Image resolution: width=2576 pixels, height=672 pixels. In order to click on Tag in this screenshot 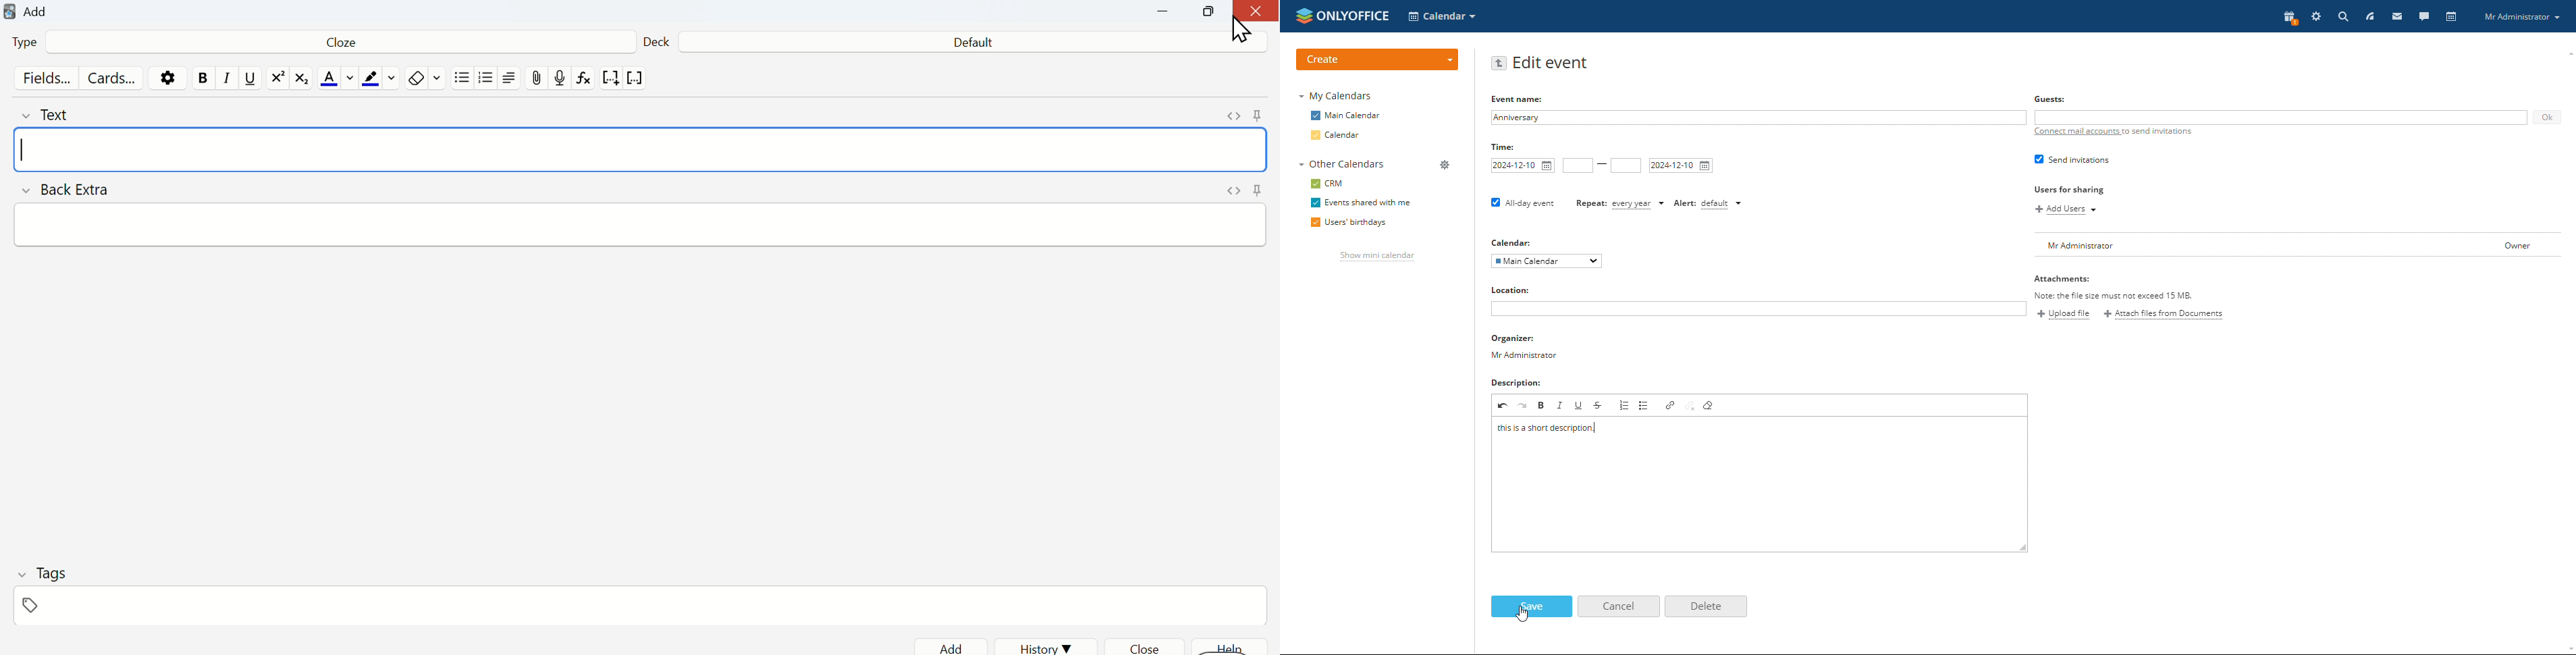, I will do `click(27, 606)`.